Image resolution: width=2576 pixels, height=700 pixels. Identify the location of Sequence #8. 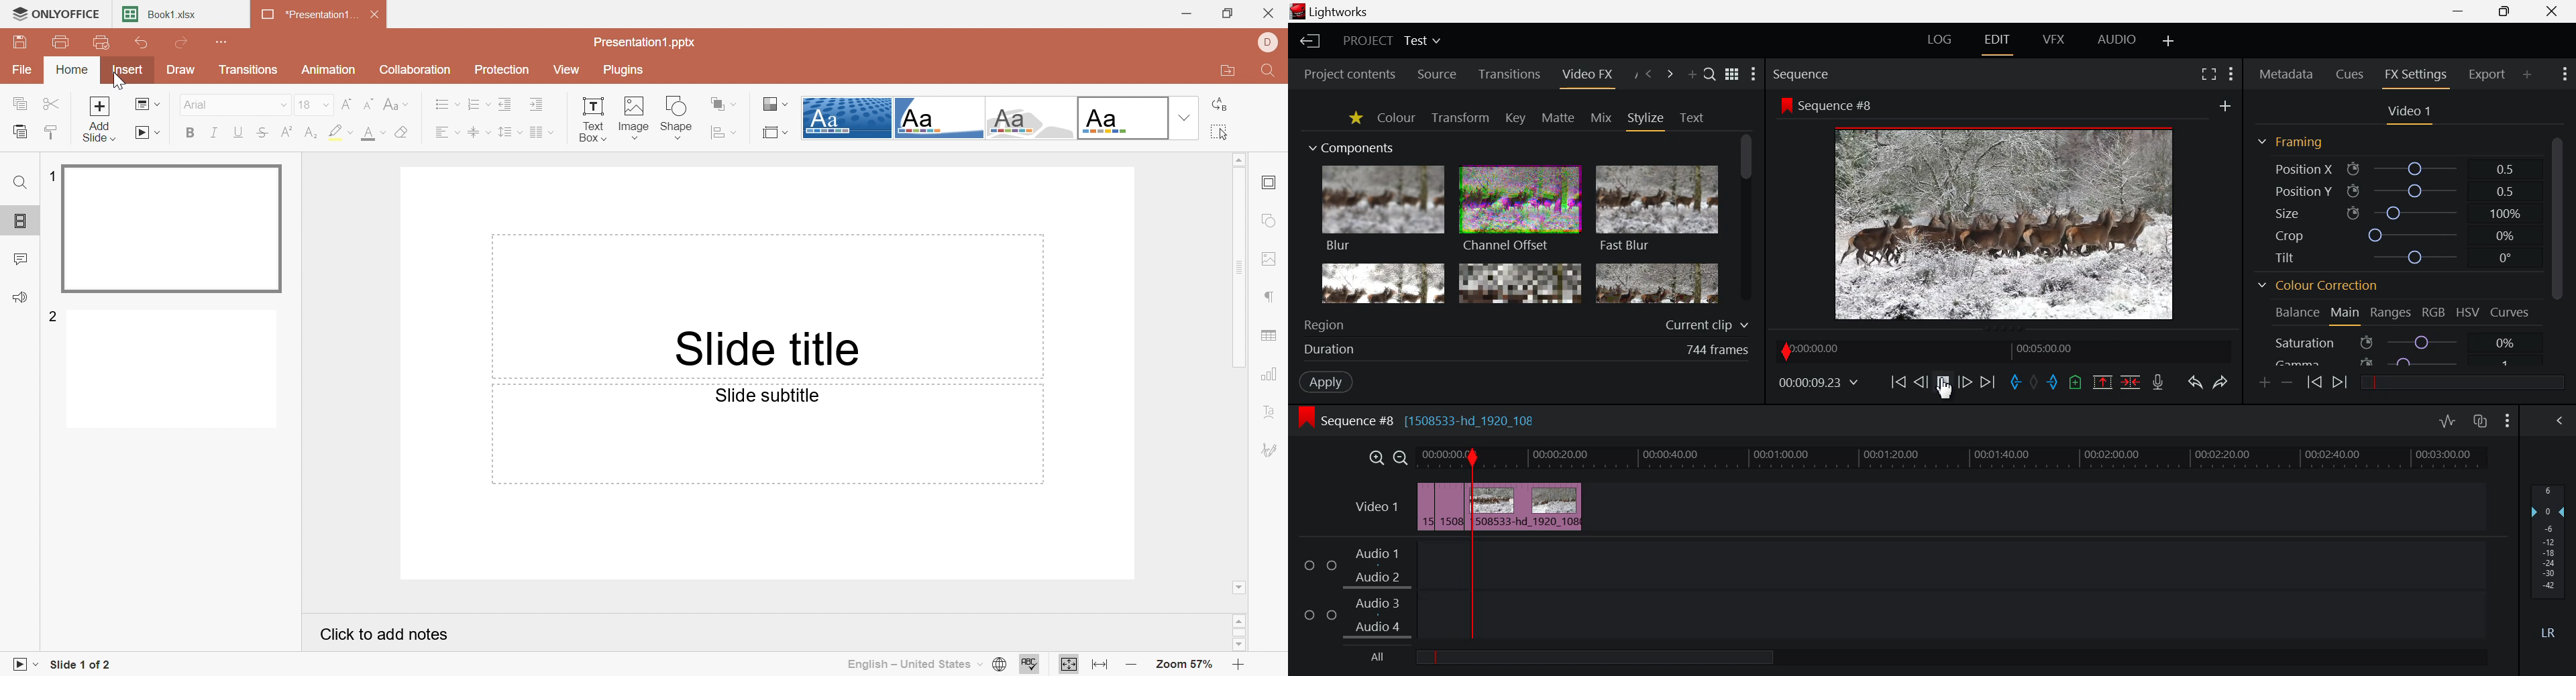
(1828, 105).